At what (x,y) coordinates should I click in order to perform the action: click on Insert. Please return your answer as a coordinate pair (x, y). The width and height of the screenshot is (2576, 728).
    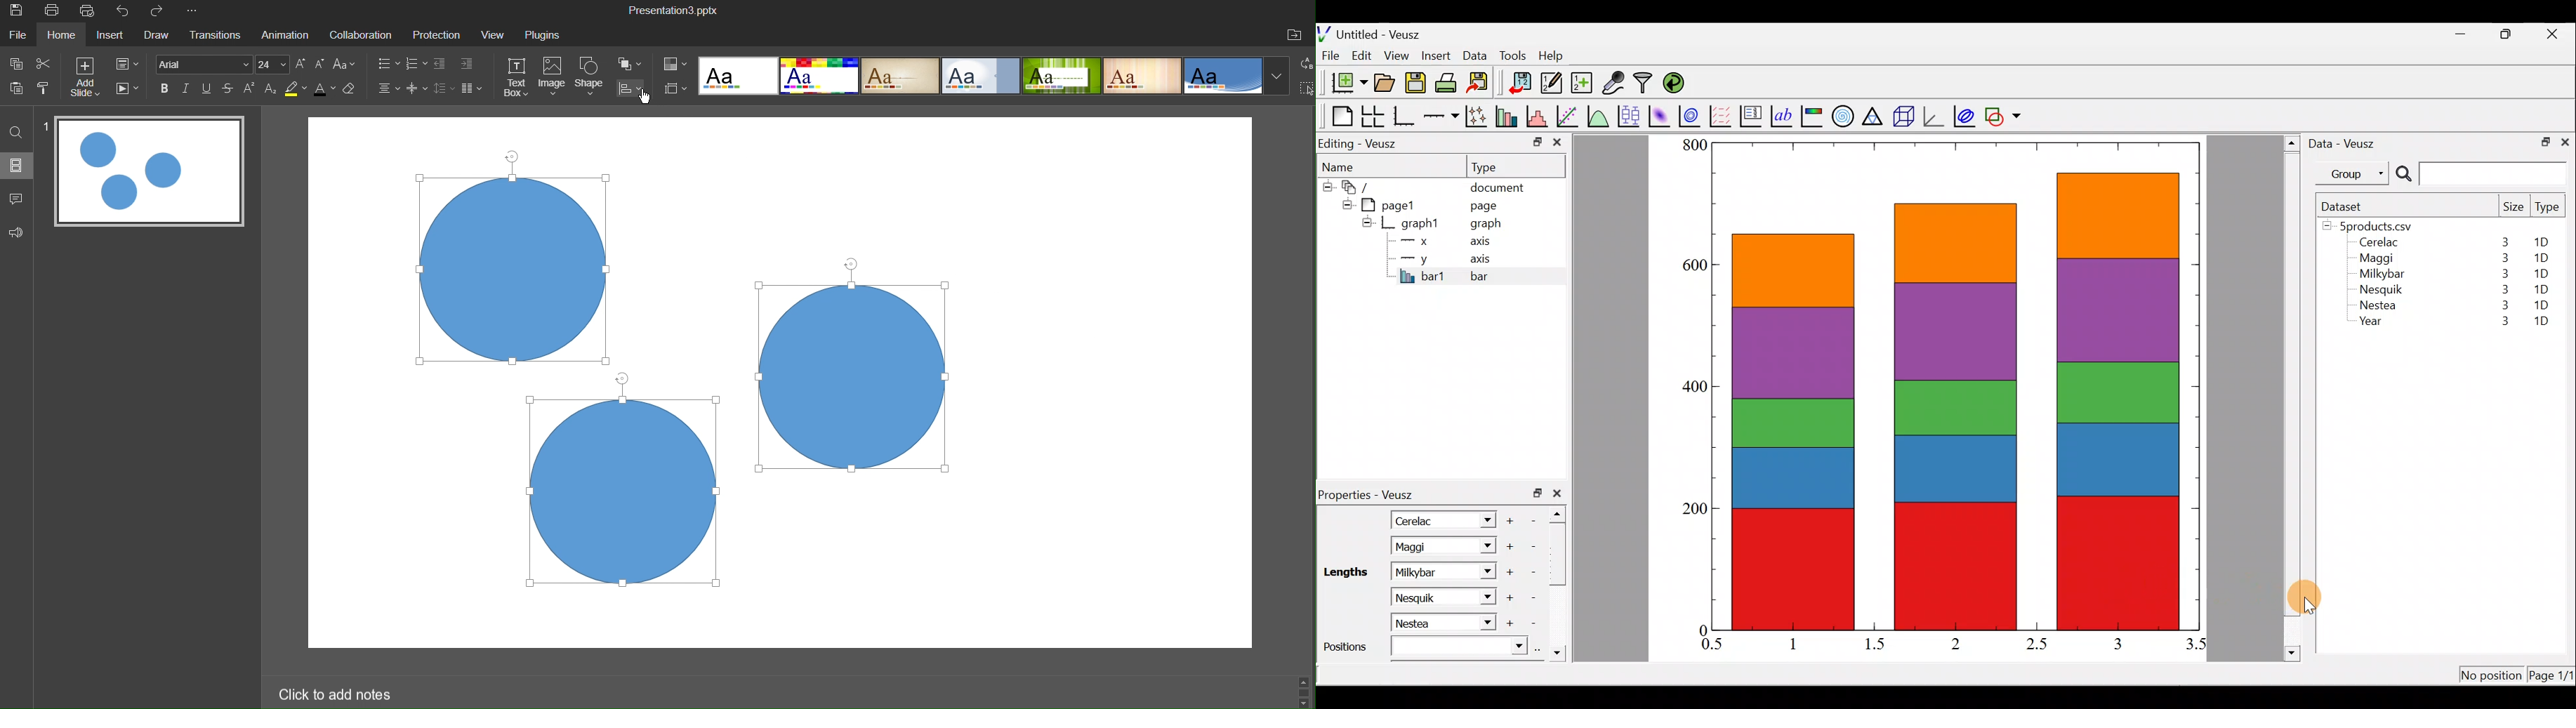
    Looking at the image, I should click on (115, 37).